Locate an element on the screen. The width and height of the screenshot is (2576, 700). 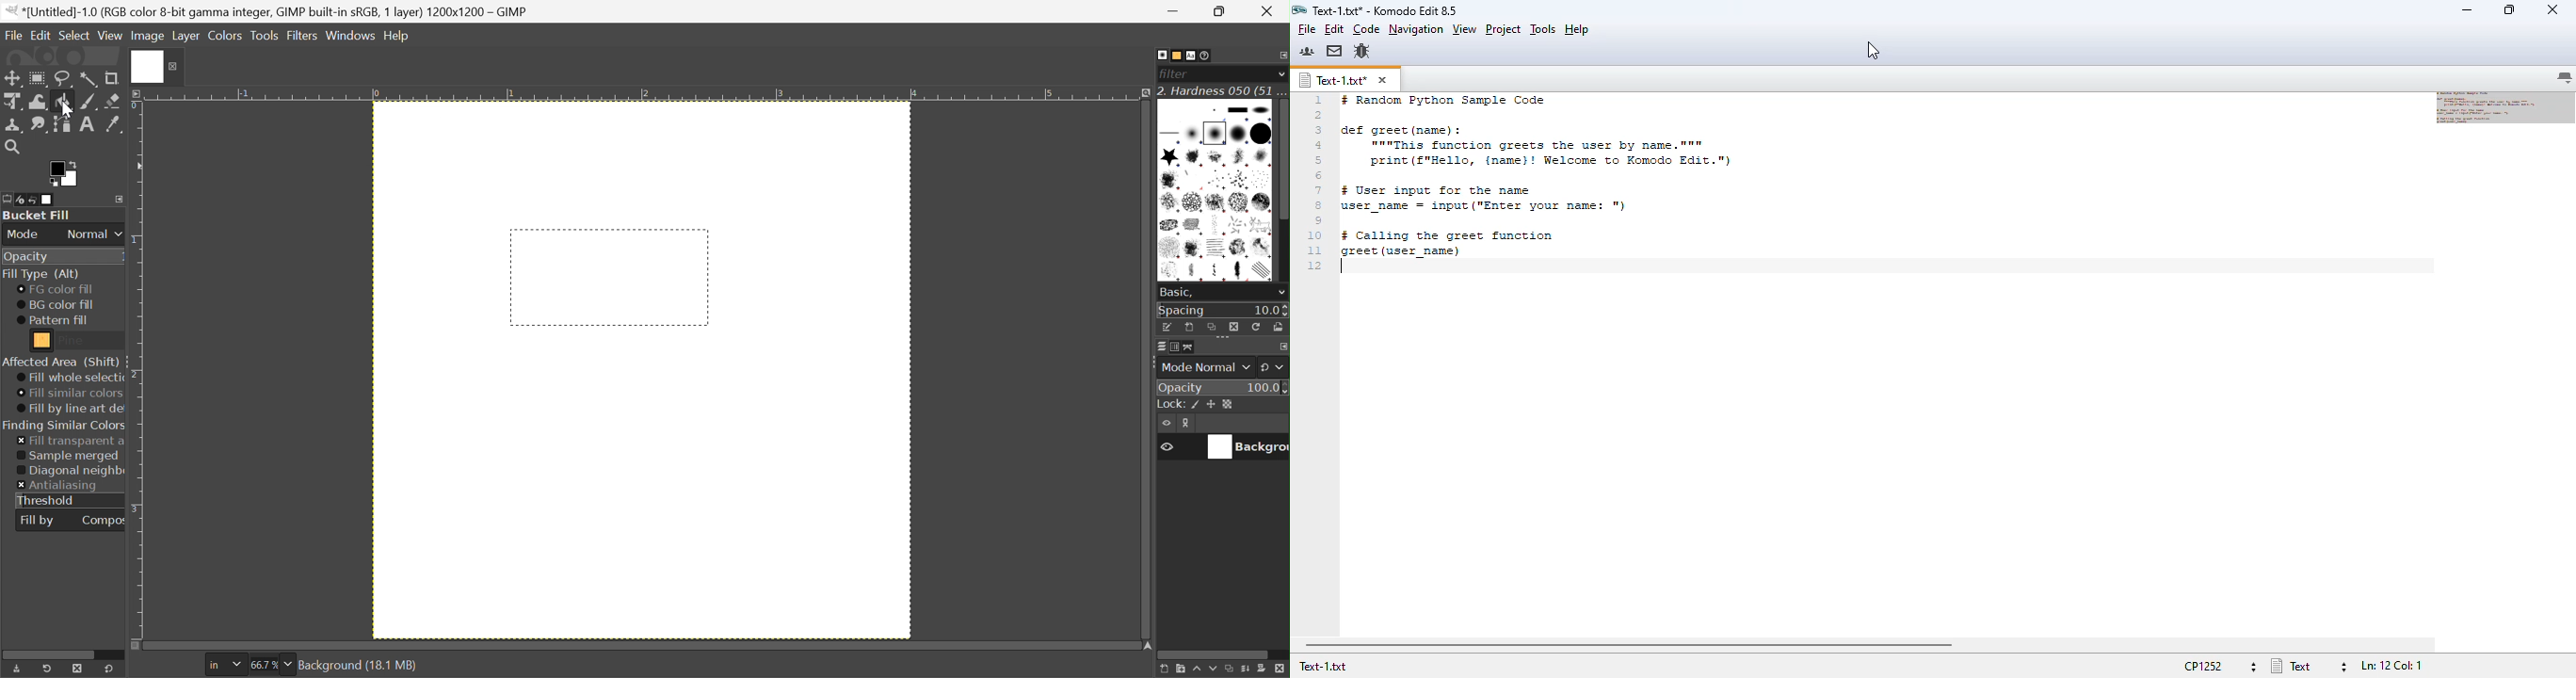
Background is located at coordinates (1244, 447).